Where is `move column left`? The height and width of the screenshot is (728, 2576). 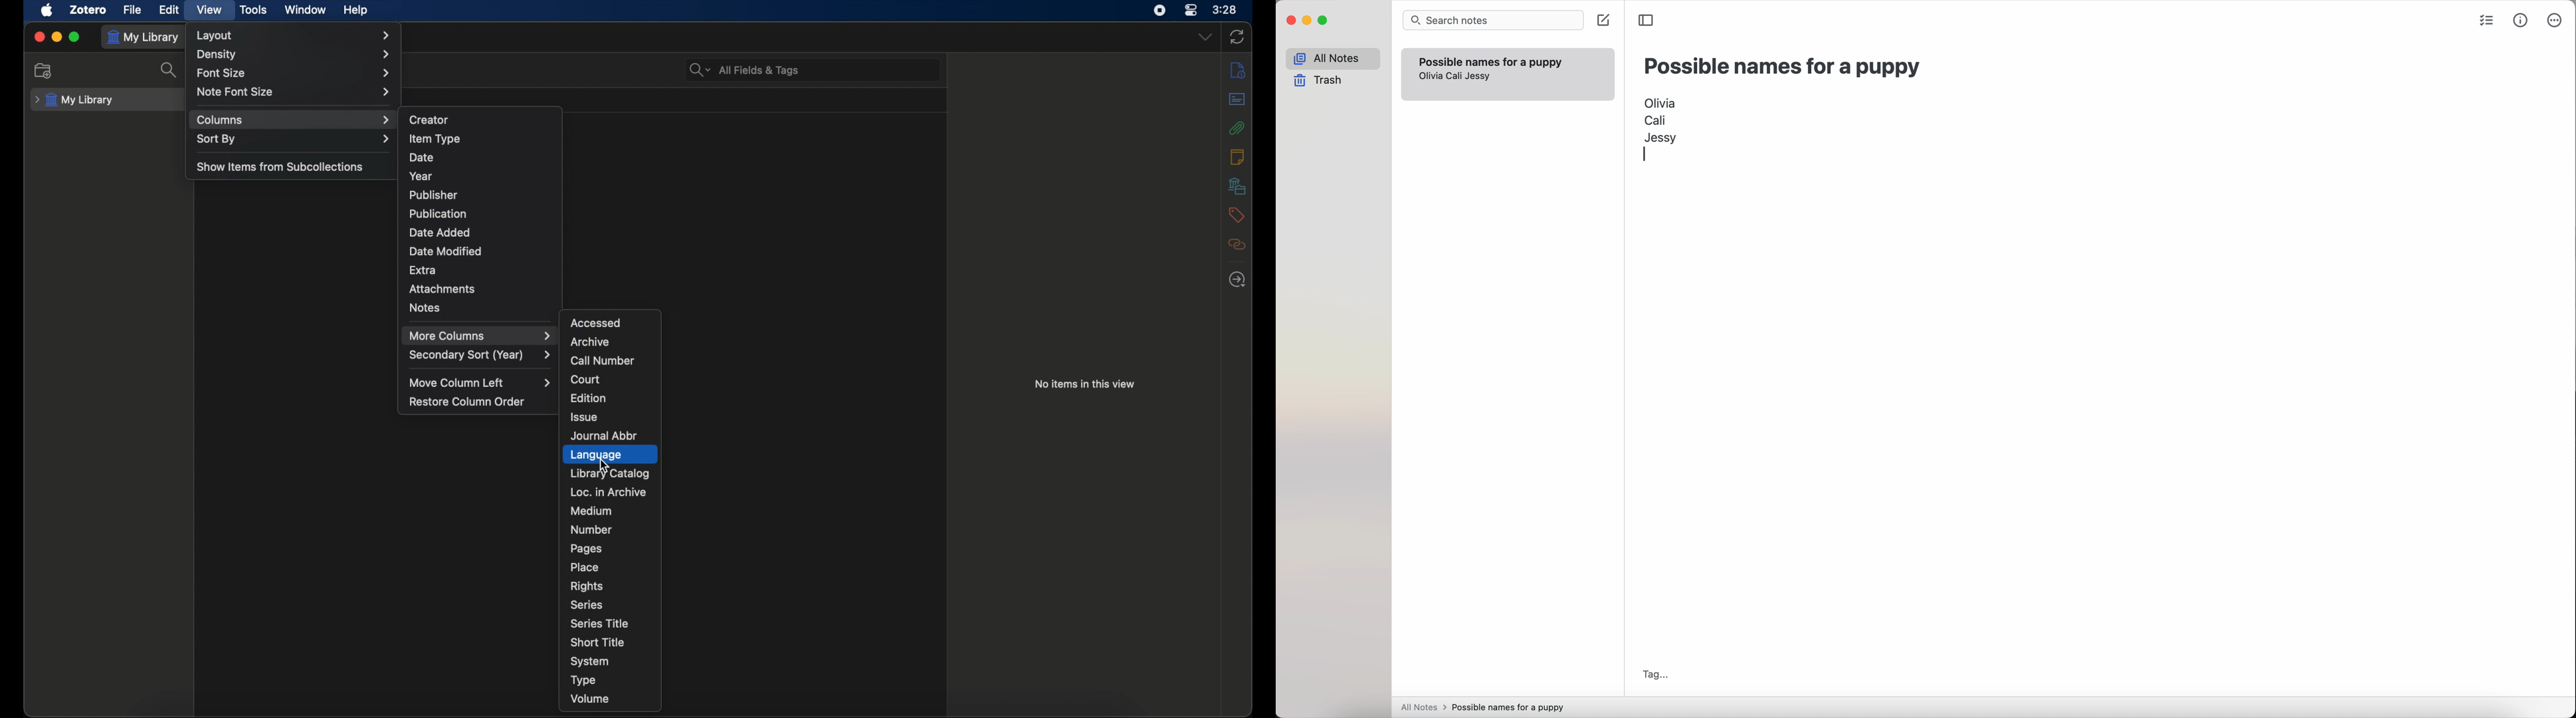 move column left is located at coordinates (481, 383).